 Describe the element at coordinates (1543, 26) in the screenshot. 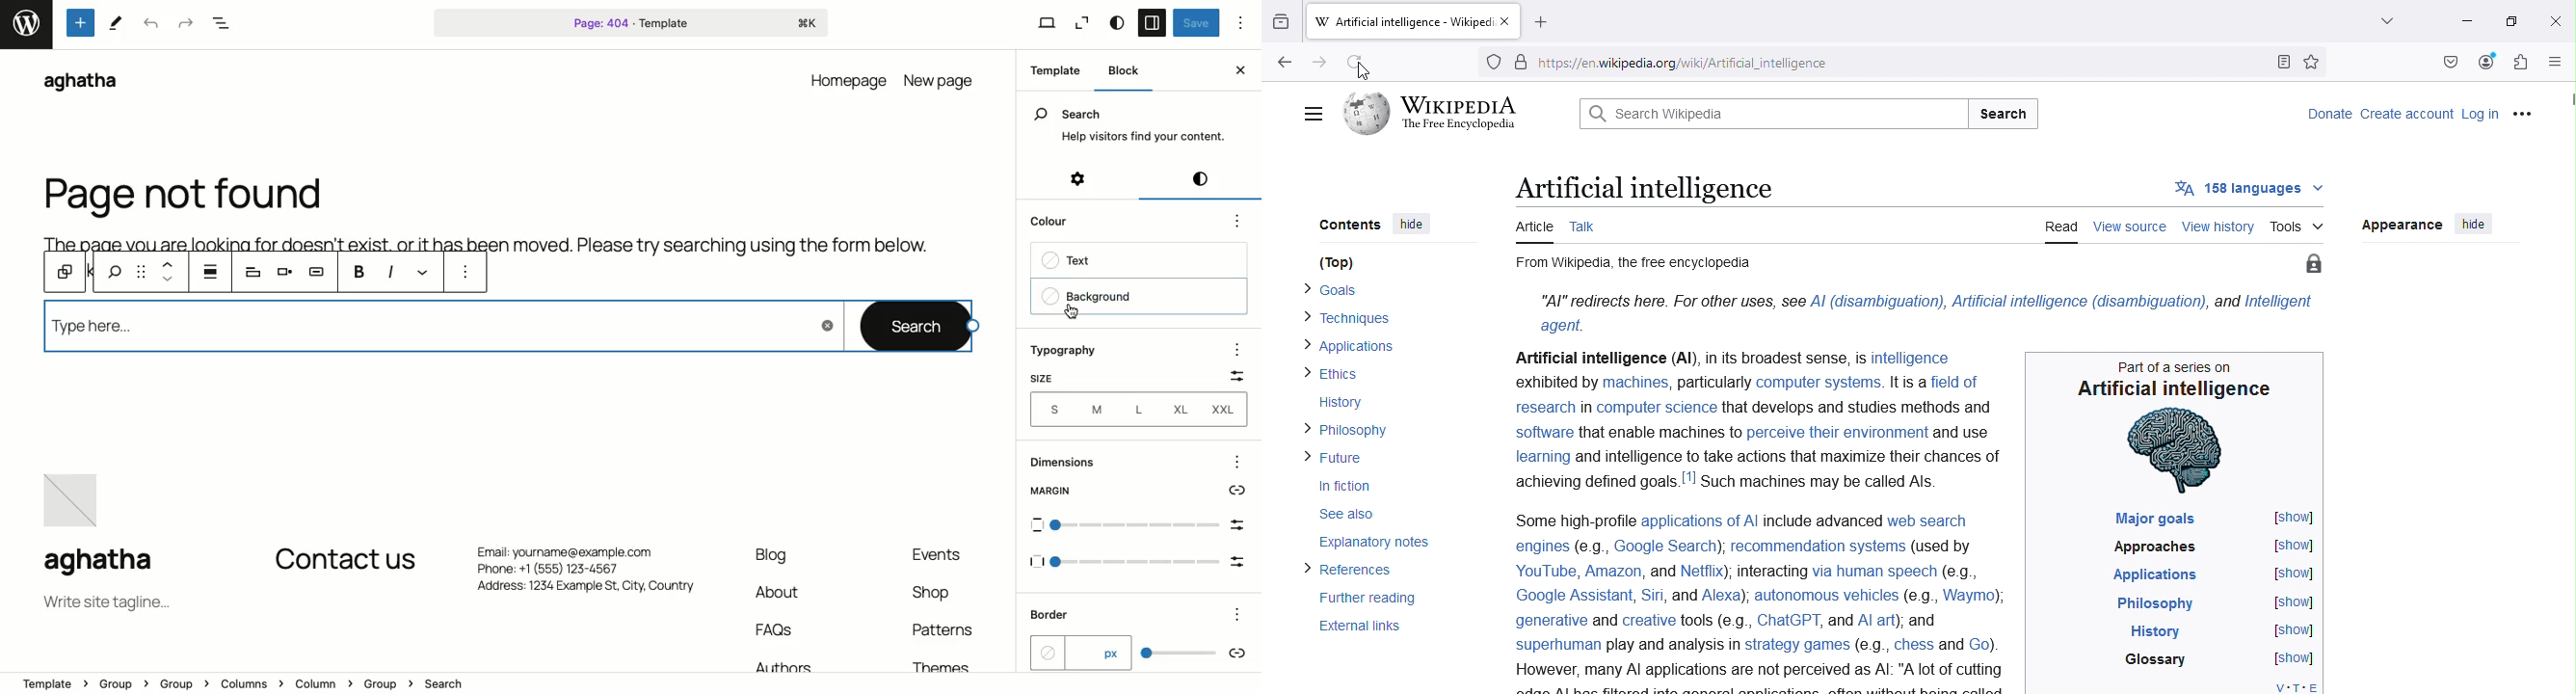

I see `Open a new tab` at that location.